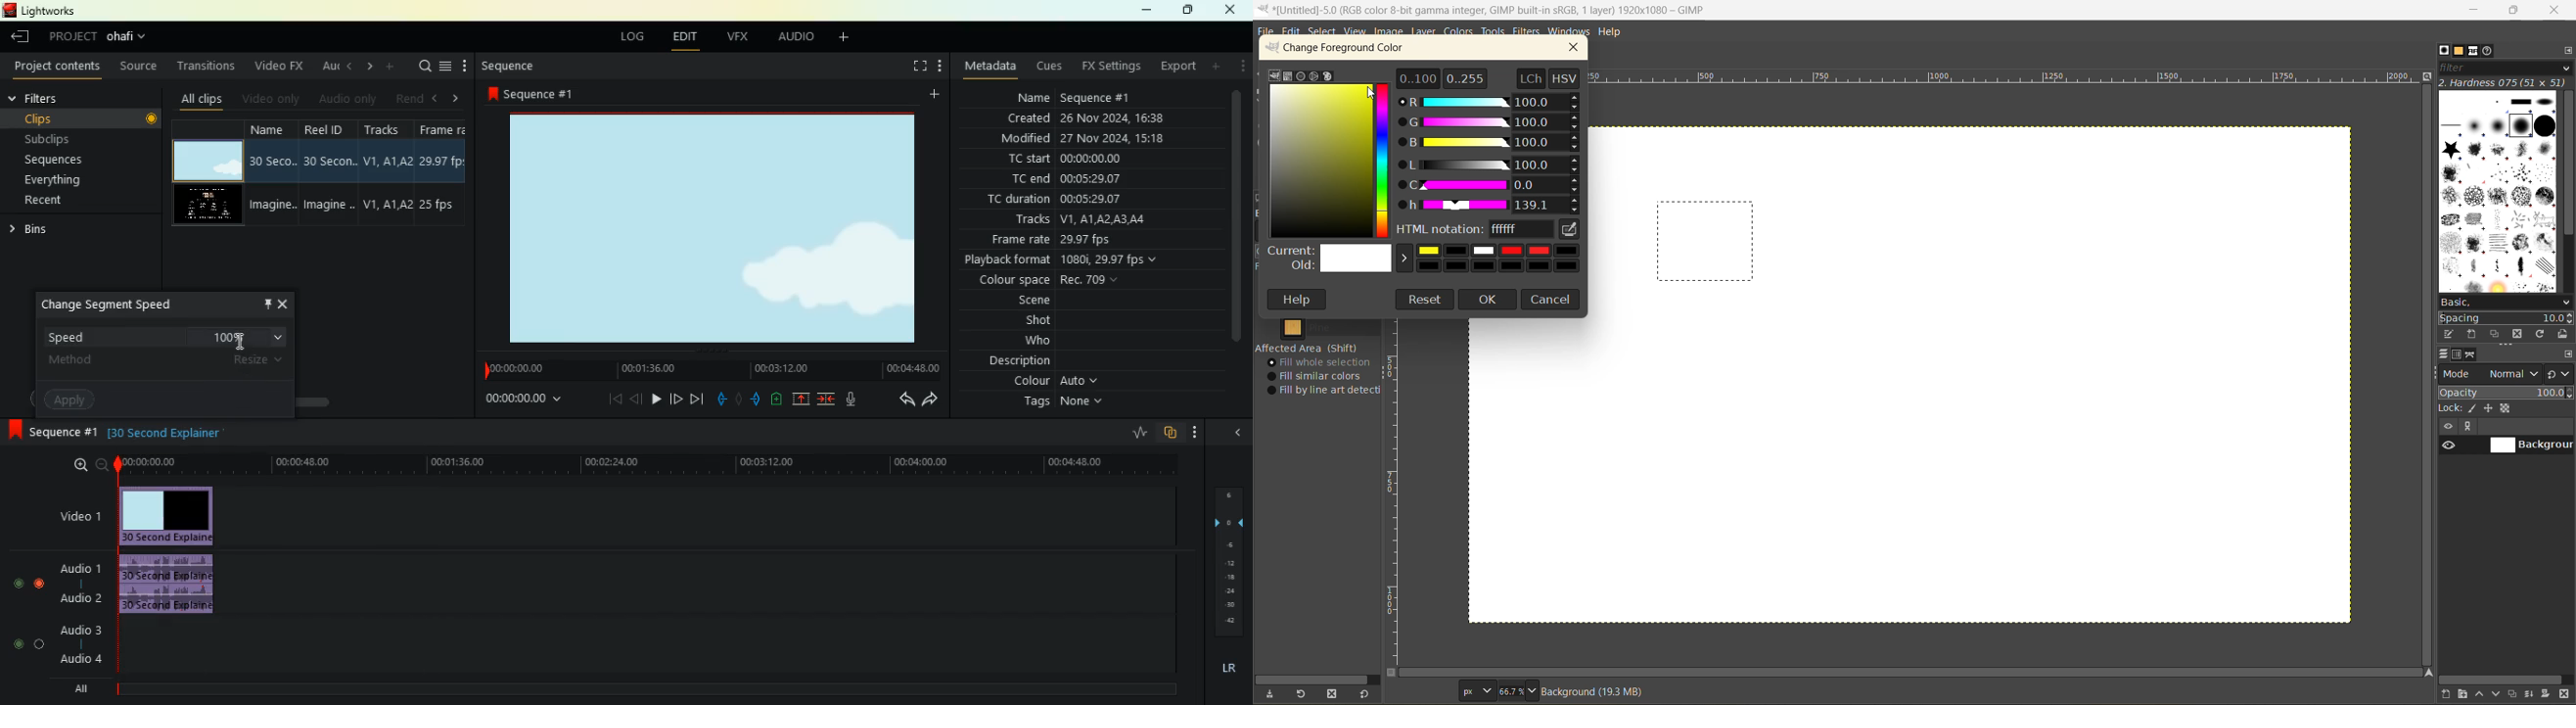  Describe the element at coordinates (437, 98) in the screenshot. I see `left` at that location.